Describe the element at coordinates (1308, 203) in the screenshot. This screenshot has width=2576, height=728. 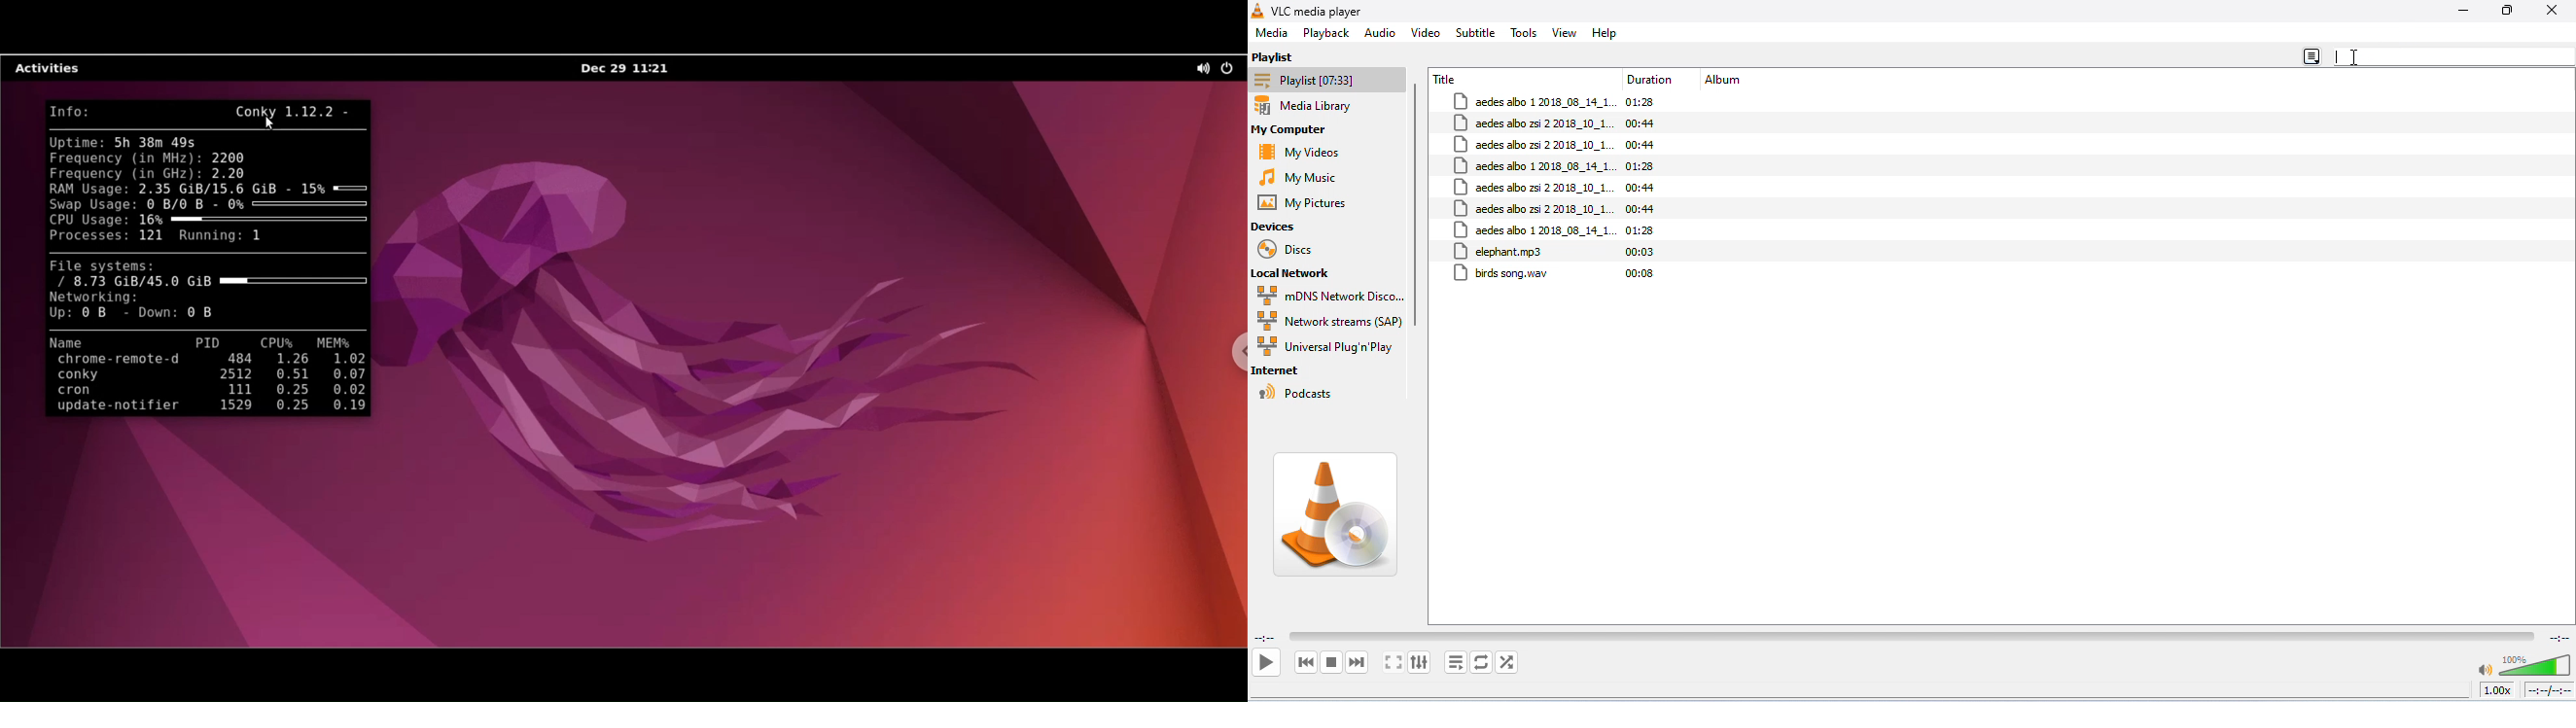
I see `my pictures` at that location.